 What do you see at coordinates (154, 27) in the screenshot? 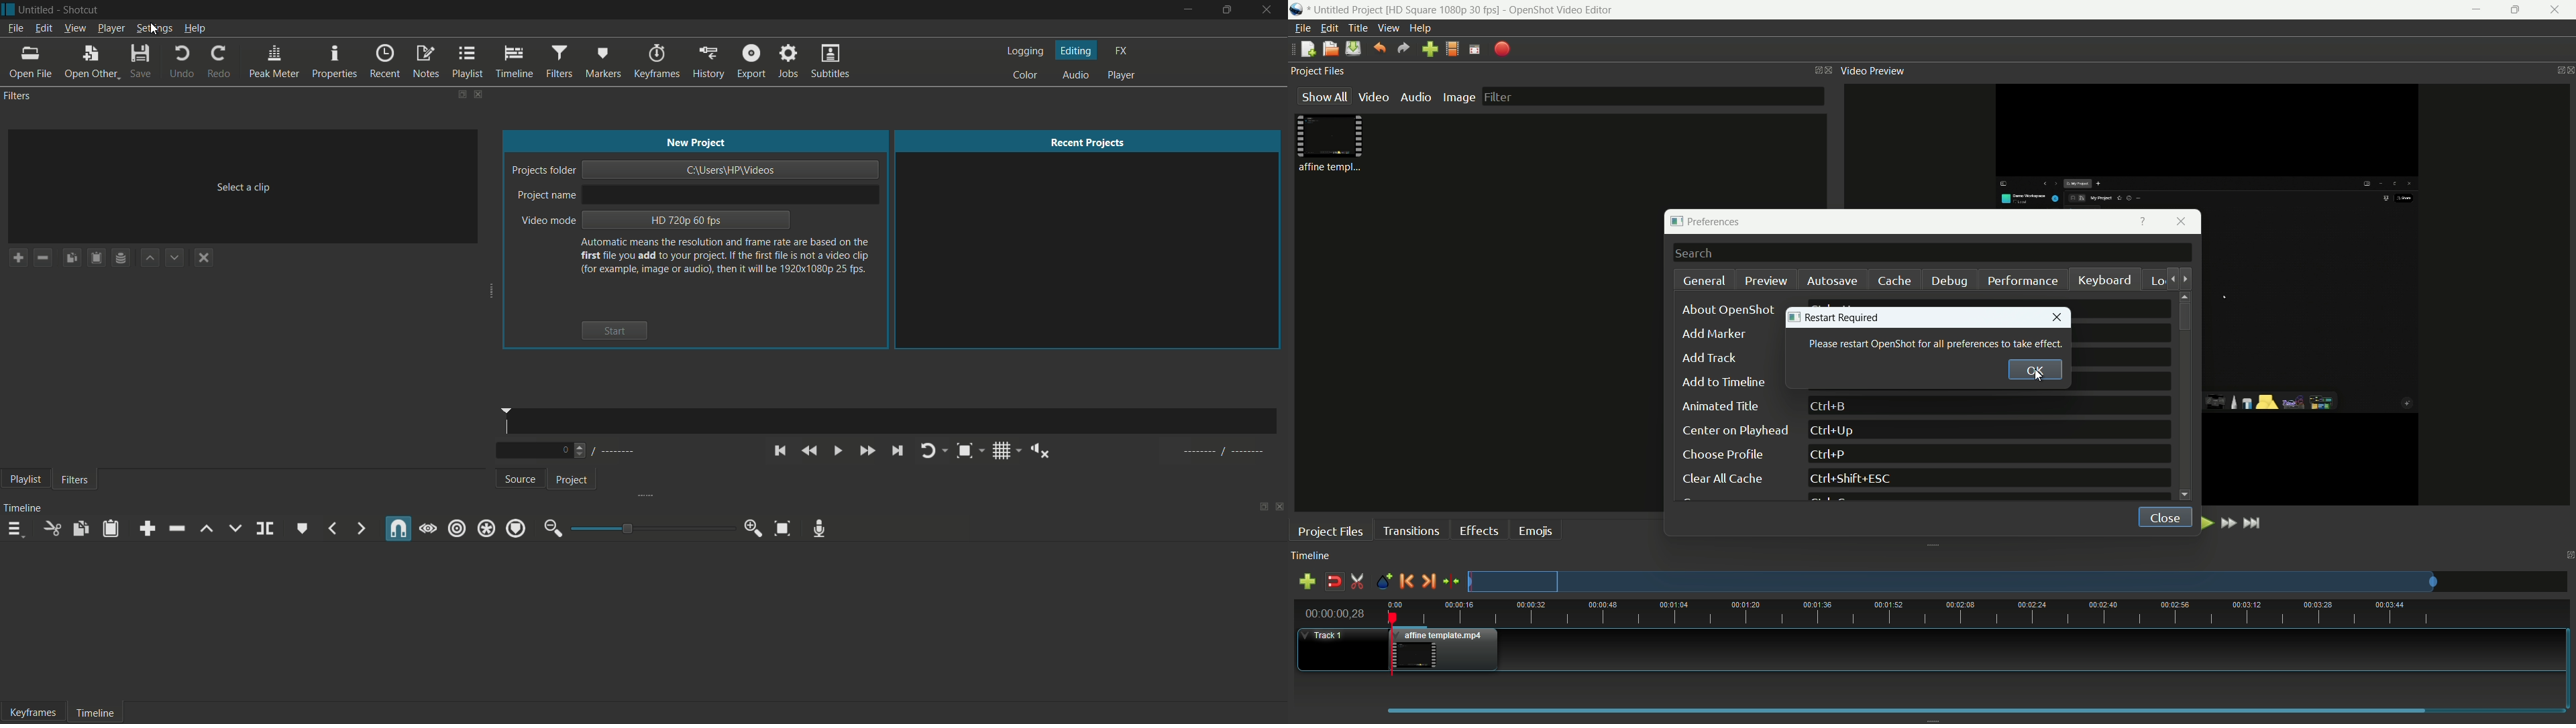
I see `cursor` at bounding box center [154, 27].